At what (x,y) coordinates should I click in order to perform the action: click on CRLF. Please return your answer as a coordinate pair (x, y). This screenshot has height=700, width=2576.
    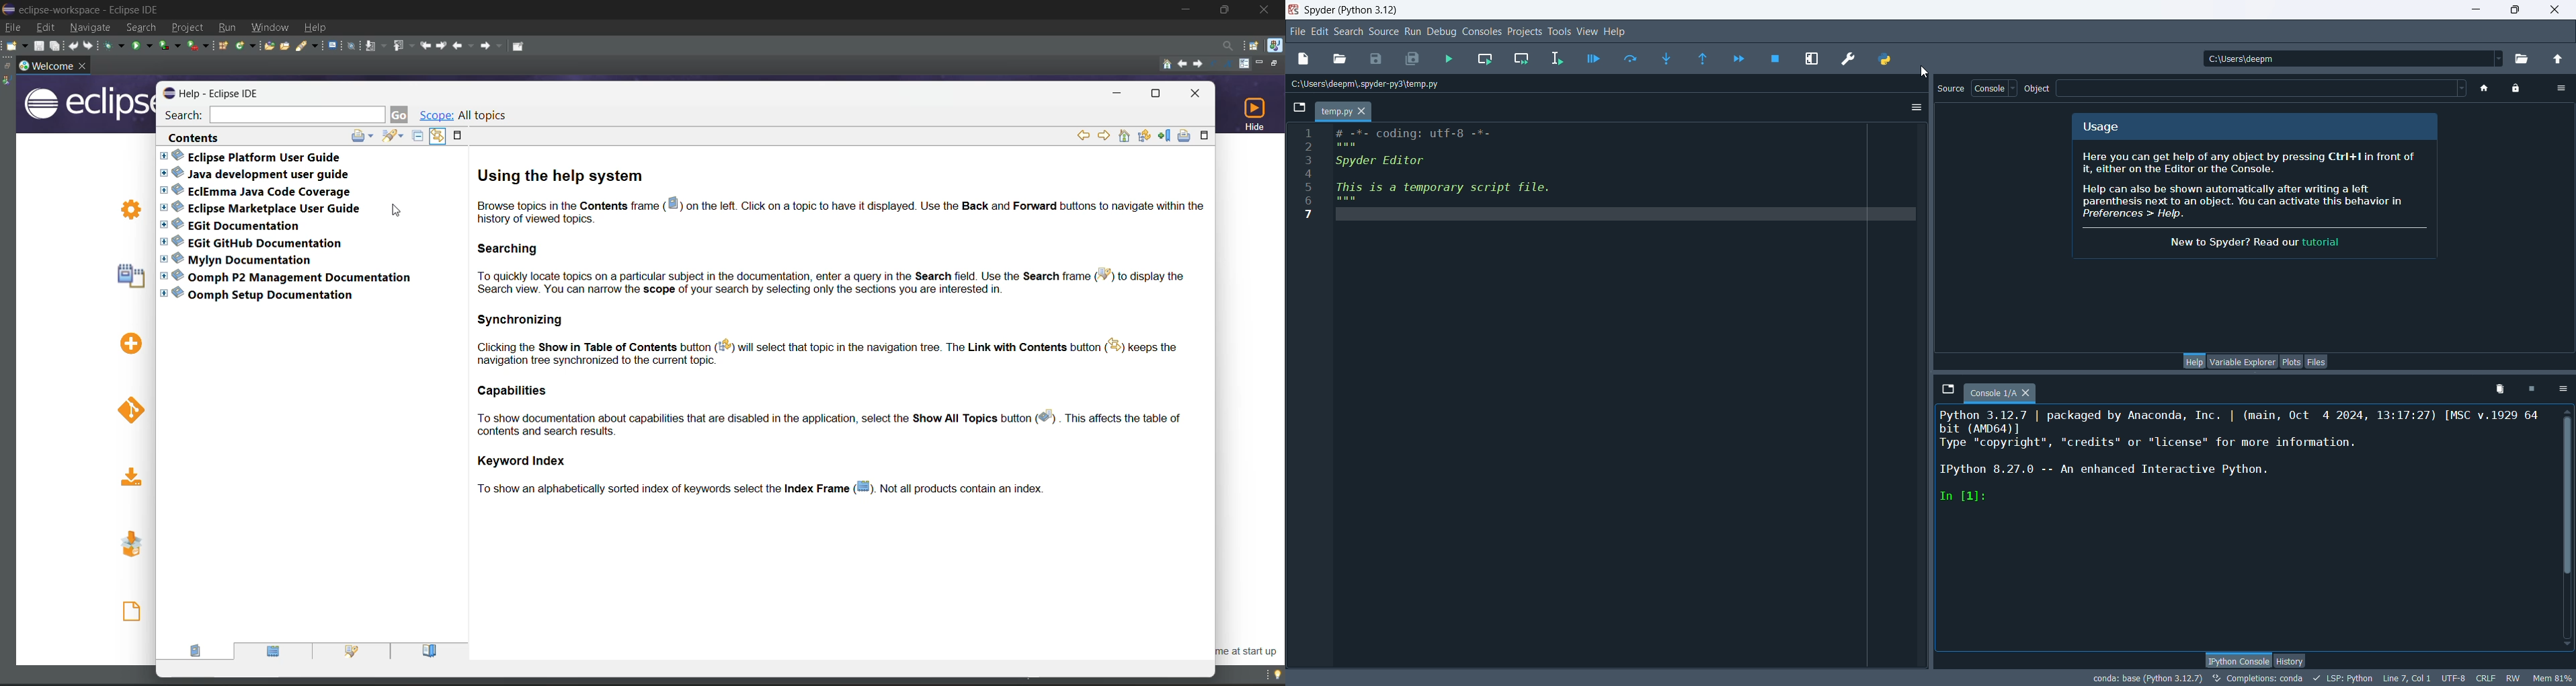
    Looking at the image, I should click on (2485, 678).